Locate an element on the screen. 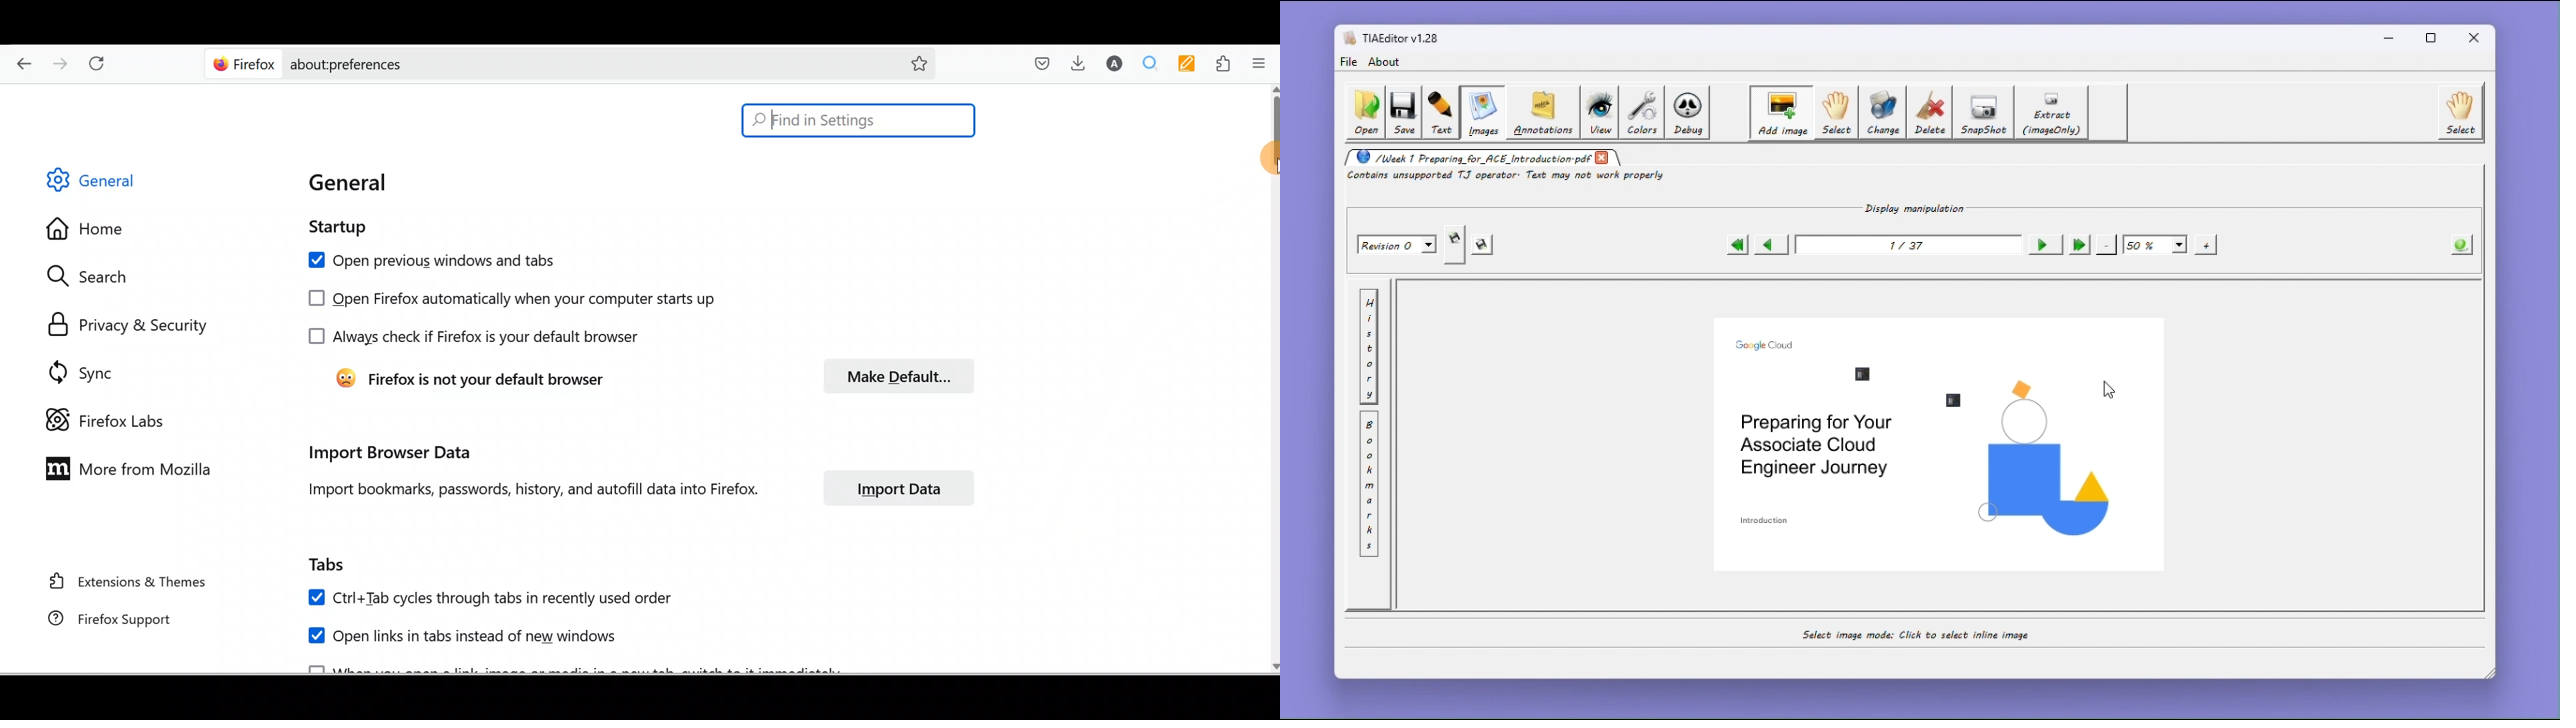  Sync is located at coordinates (83, 372).